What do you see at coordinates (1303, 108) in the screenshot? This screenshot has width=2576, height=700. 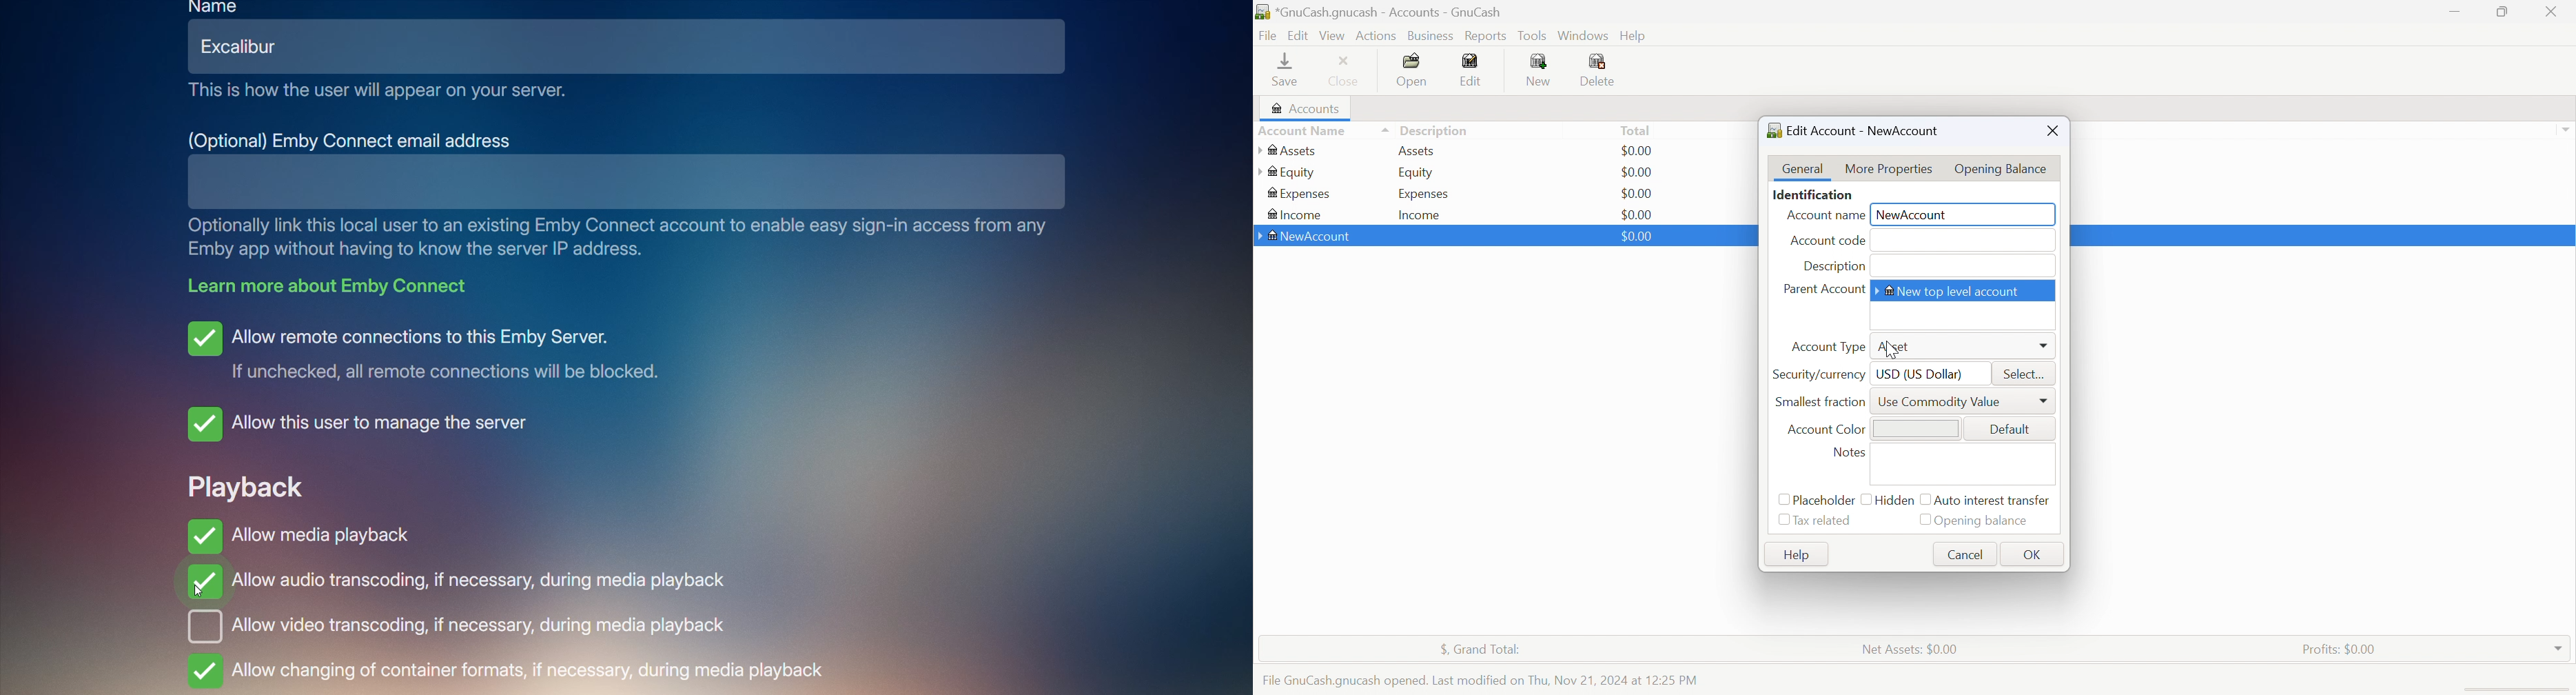 I see `Accounts` at bounding box center [1303, 108].